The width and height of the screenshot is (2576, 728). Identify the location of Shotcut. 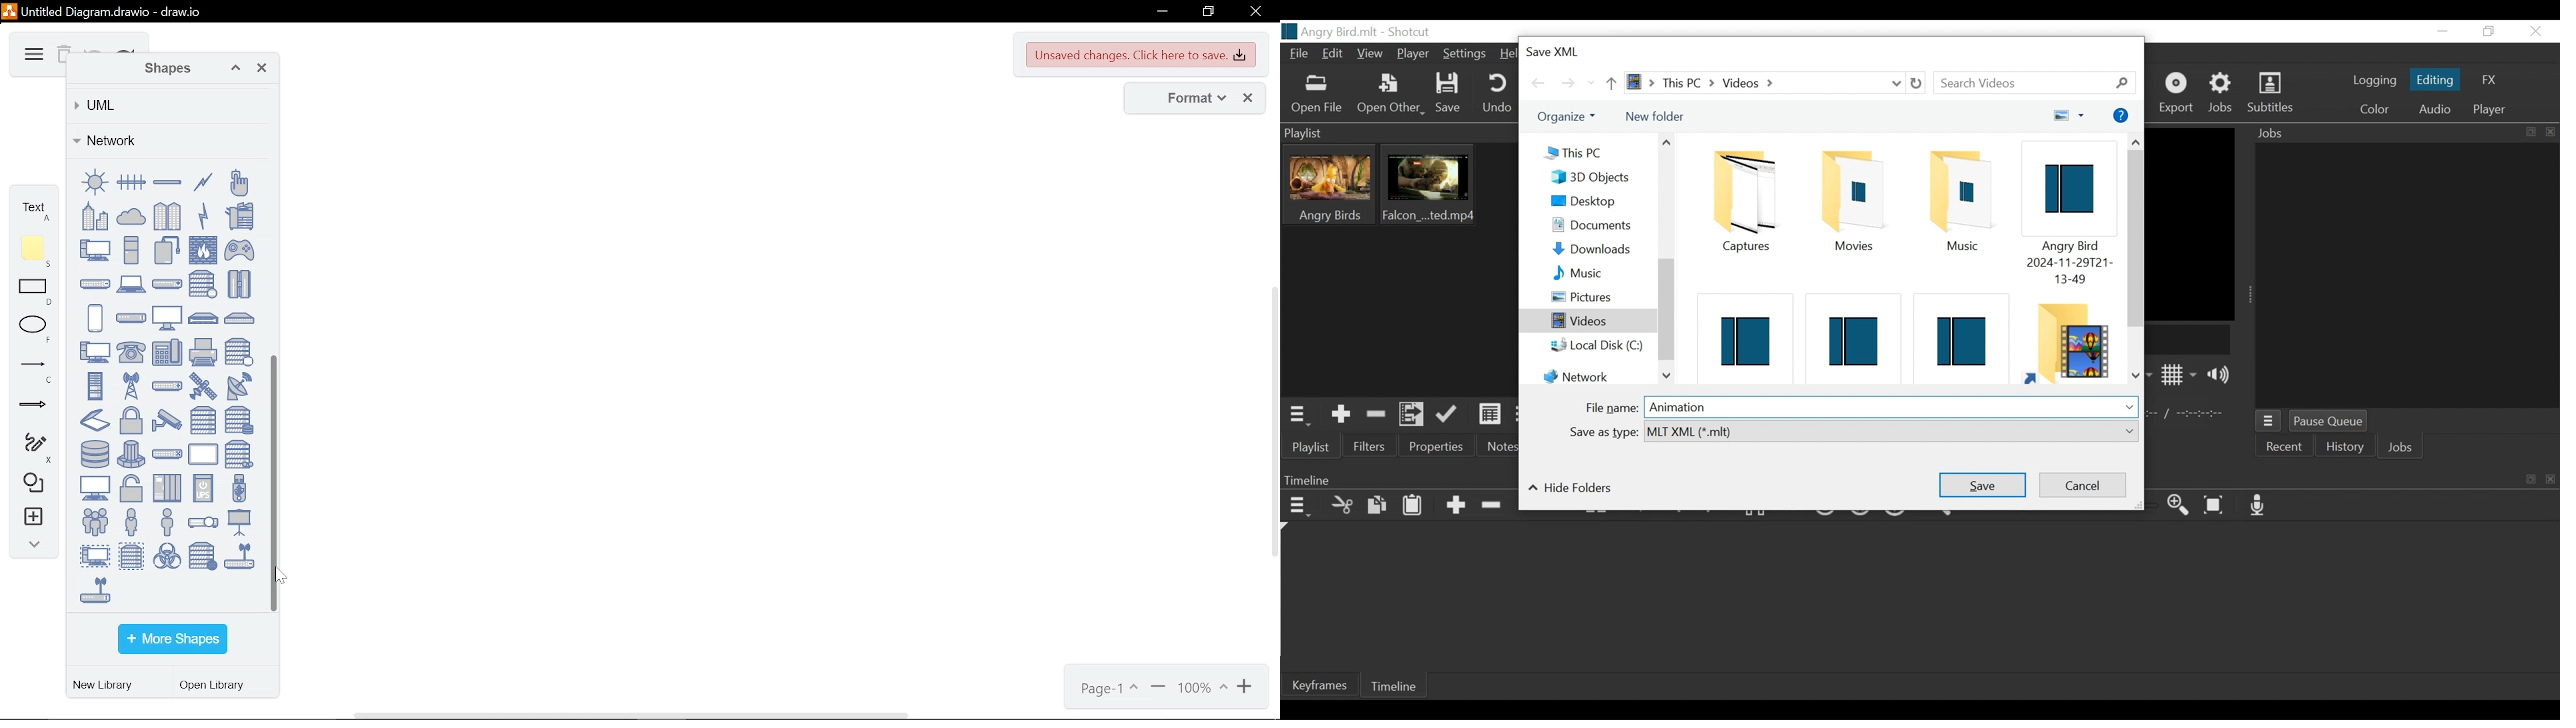
(1407, 33).